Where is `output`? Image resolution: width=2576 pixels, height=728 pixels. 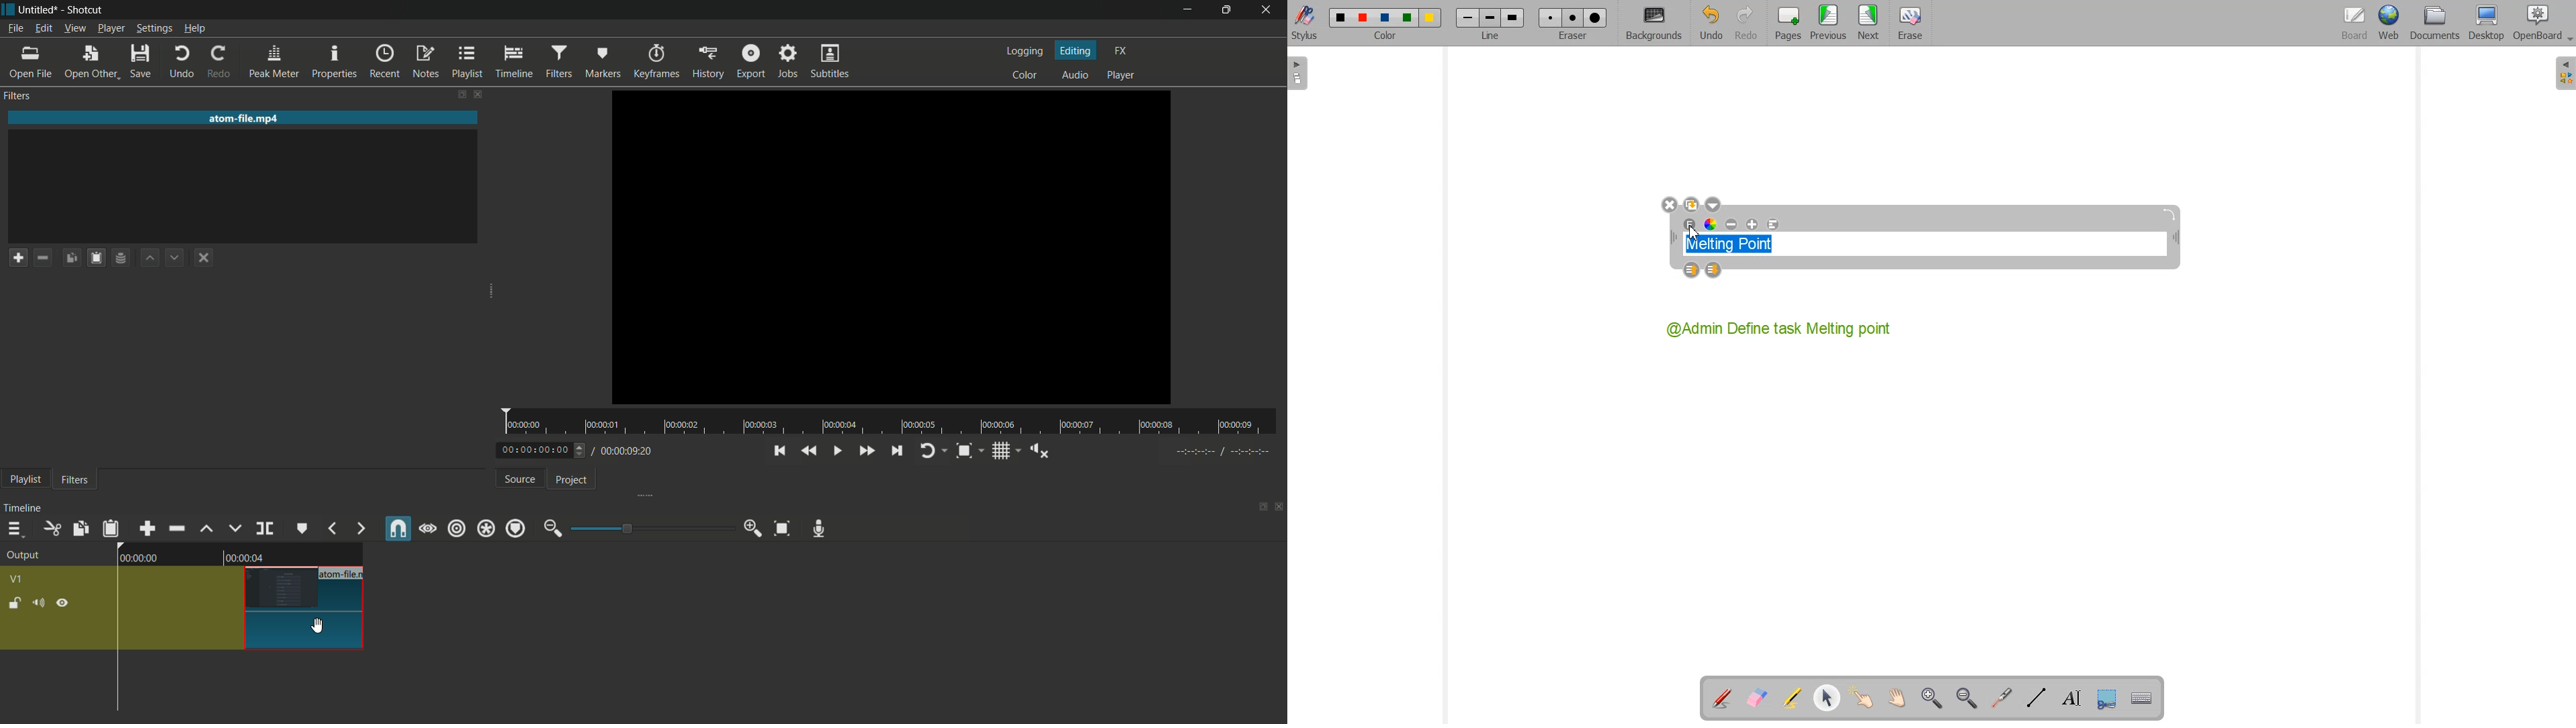 output is located at coordinates (22, 555).